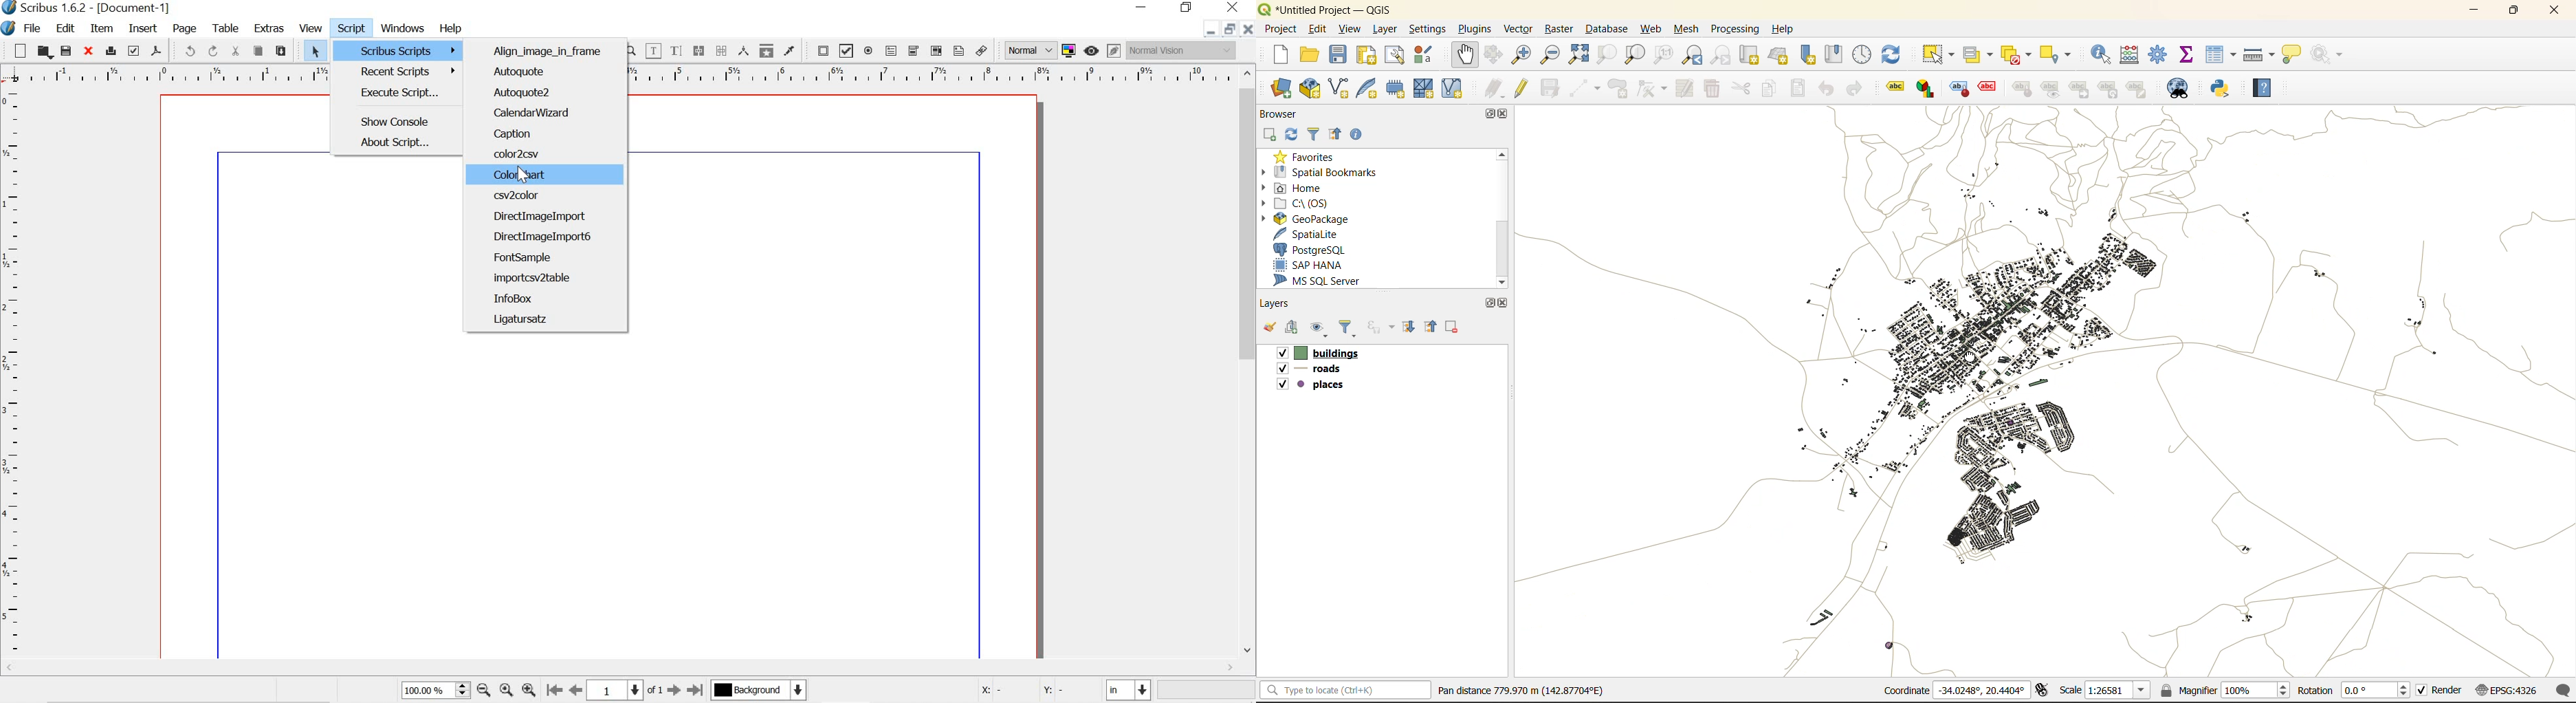 The width and height of the screenshot is (2576, 728). I want to click on Help, so click(452, 28).